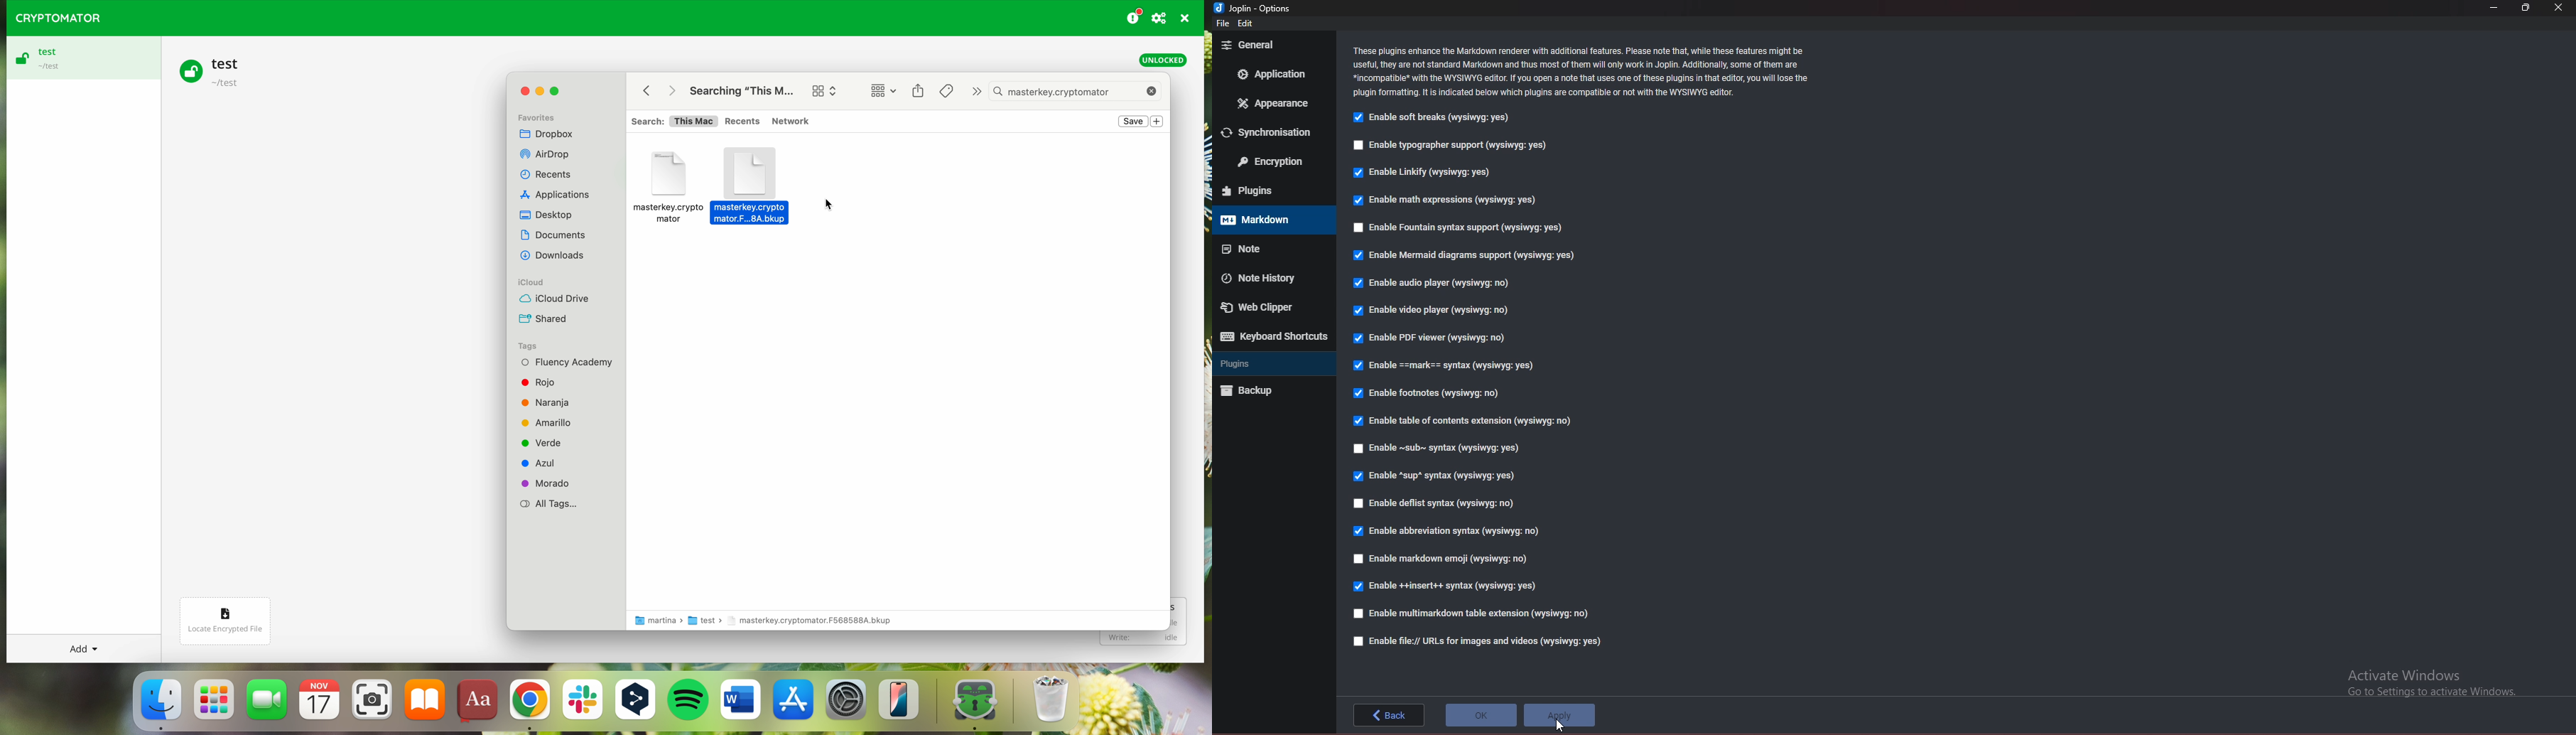 Image resolution: width=2576 pixels, height=756 pixels. What do you see at coordinates (1481, 715) in the screenshot?
I see `ok` at bounding box center [1481, 715].